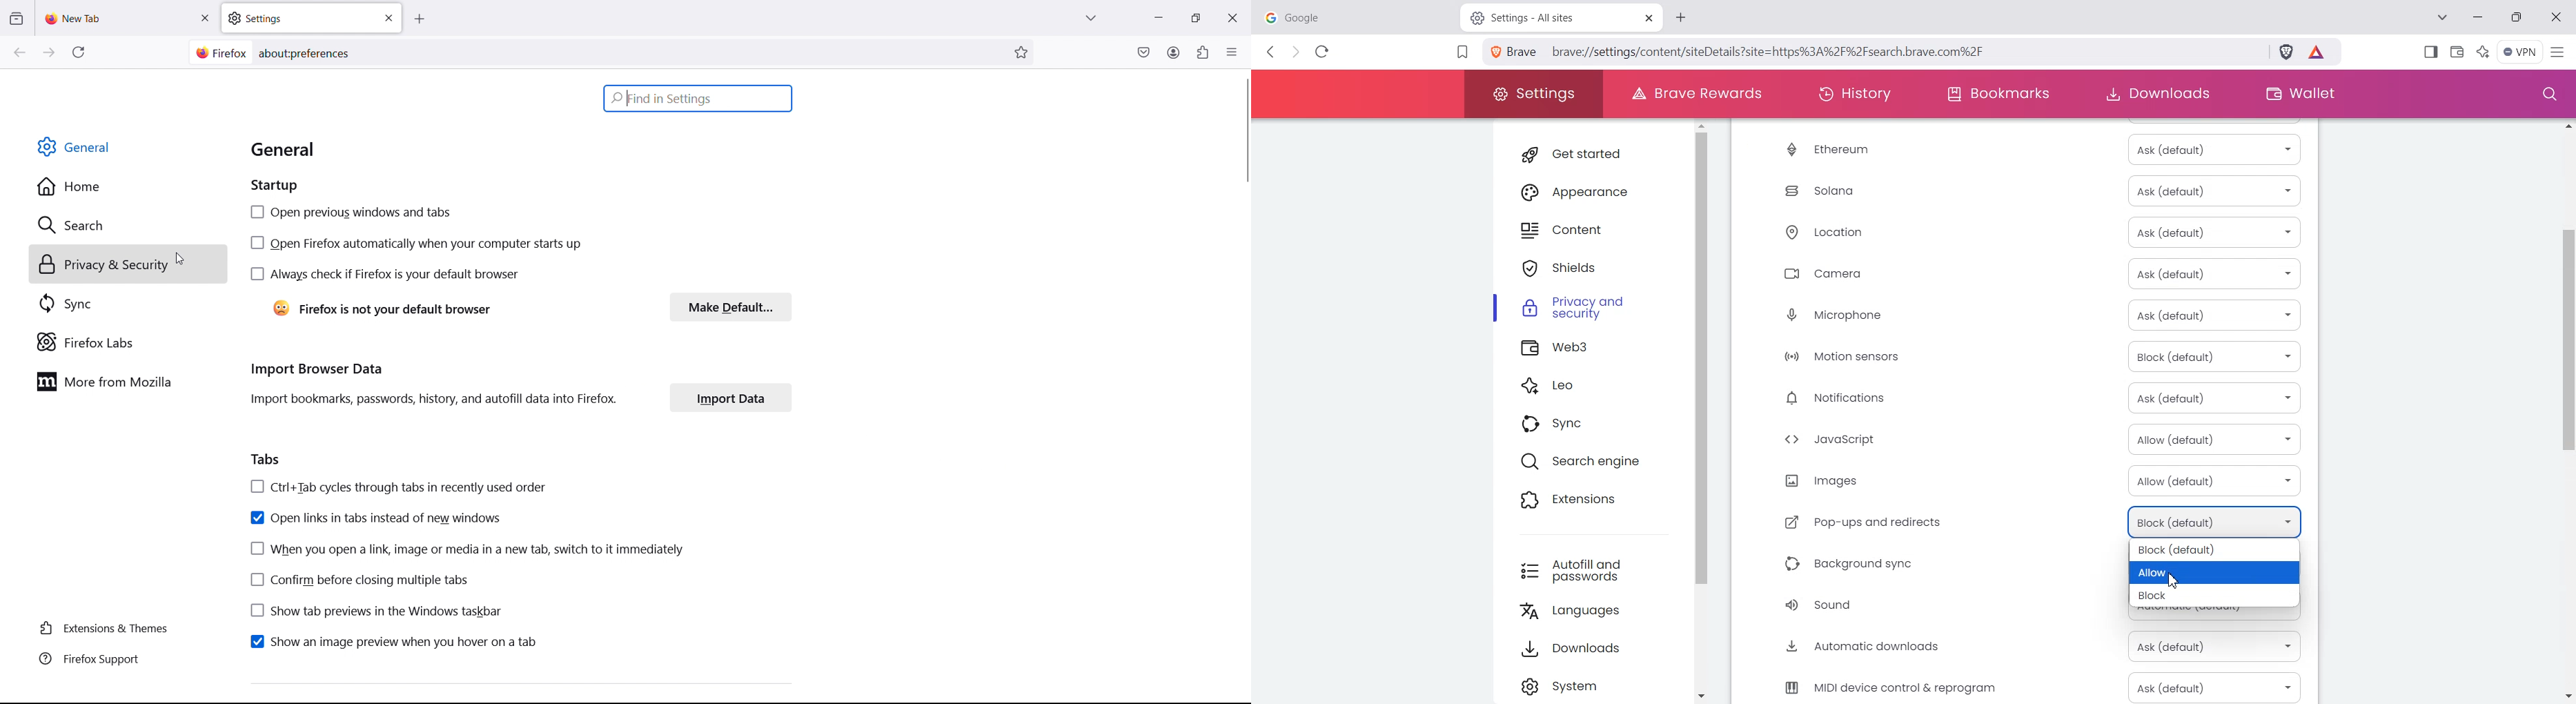  I want to click on open previous windows and tabs checkbox, so click(353, 211).